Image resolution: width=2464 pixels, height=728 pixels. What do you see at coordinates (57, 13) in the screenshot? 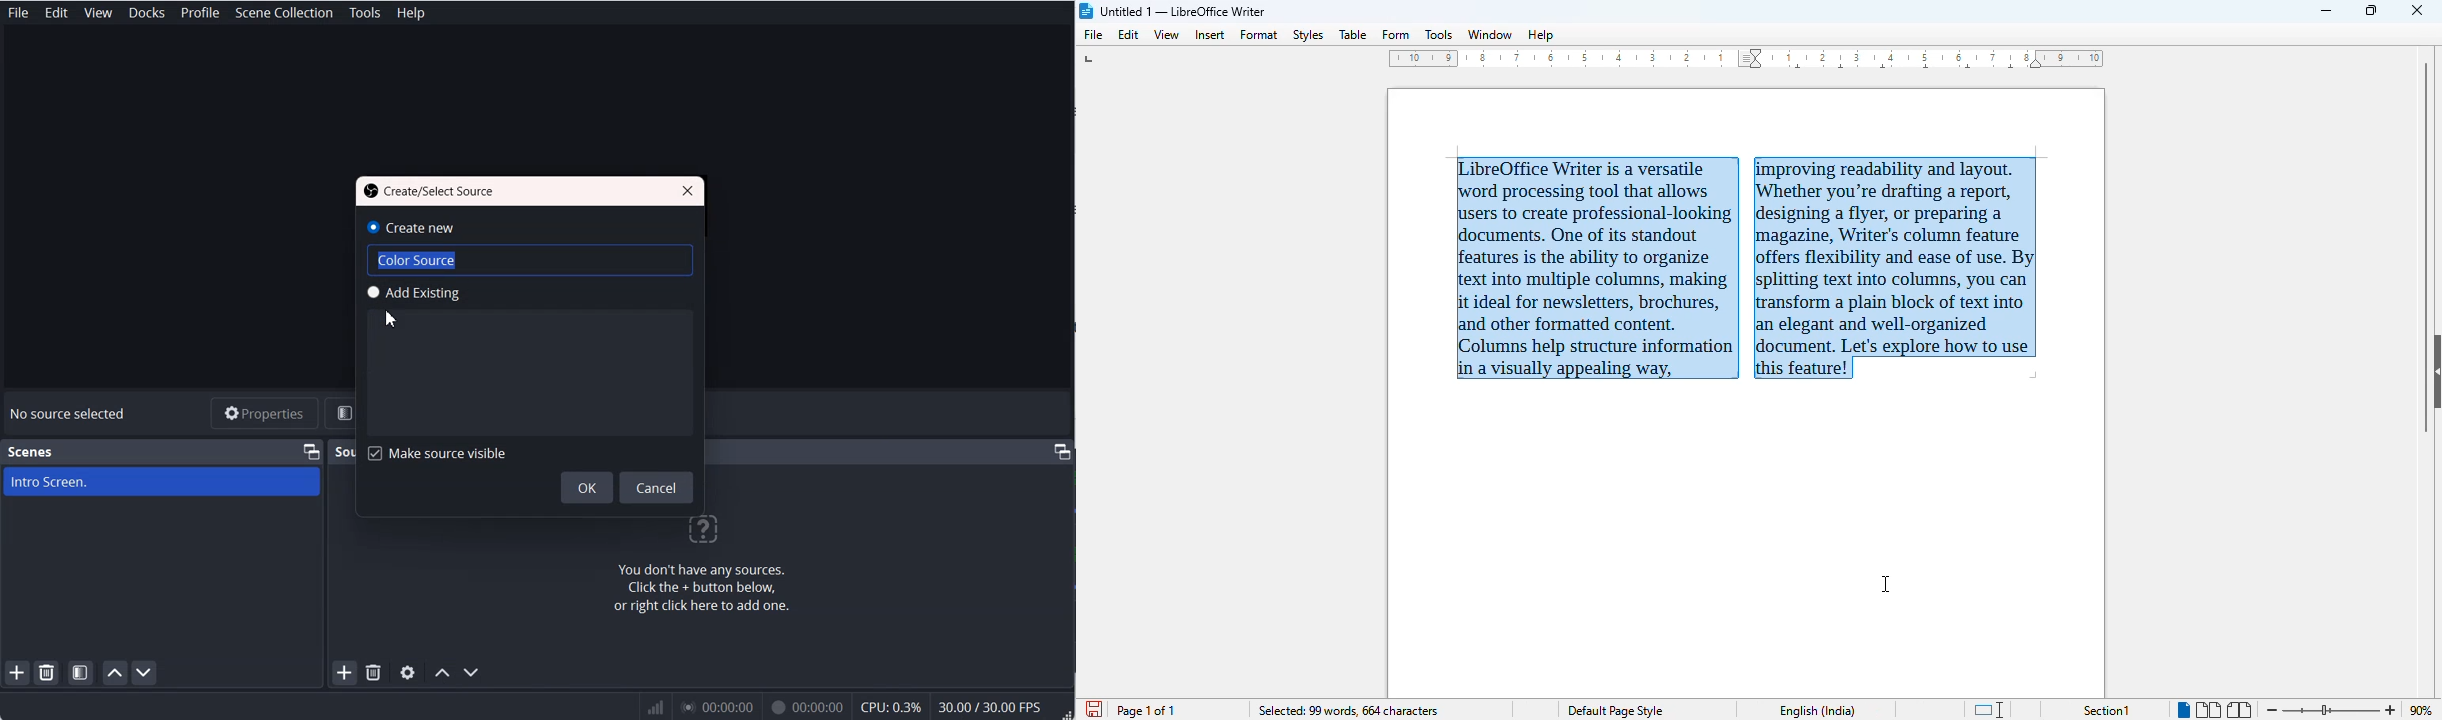
I see `Edit` at bounding box center [57, 13].